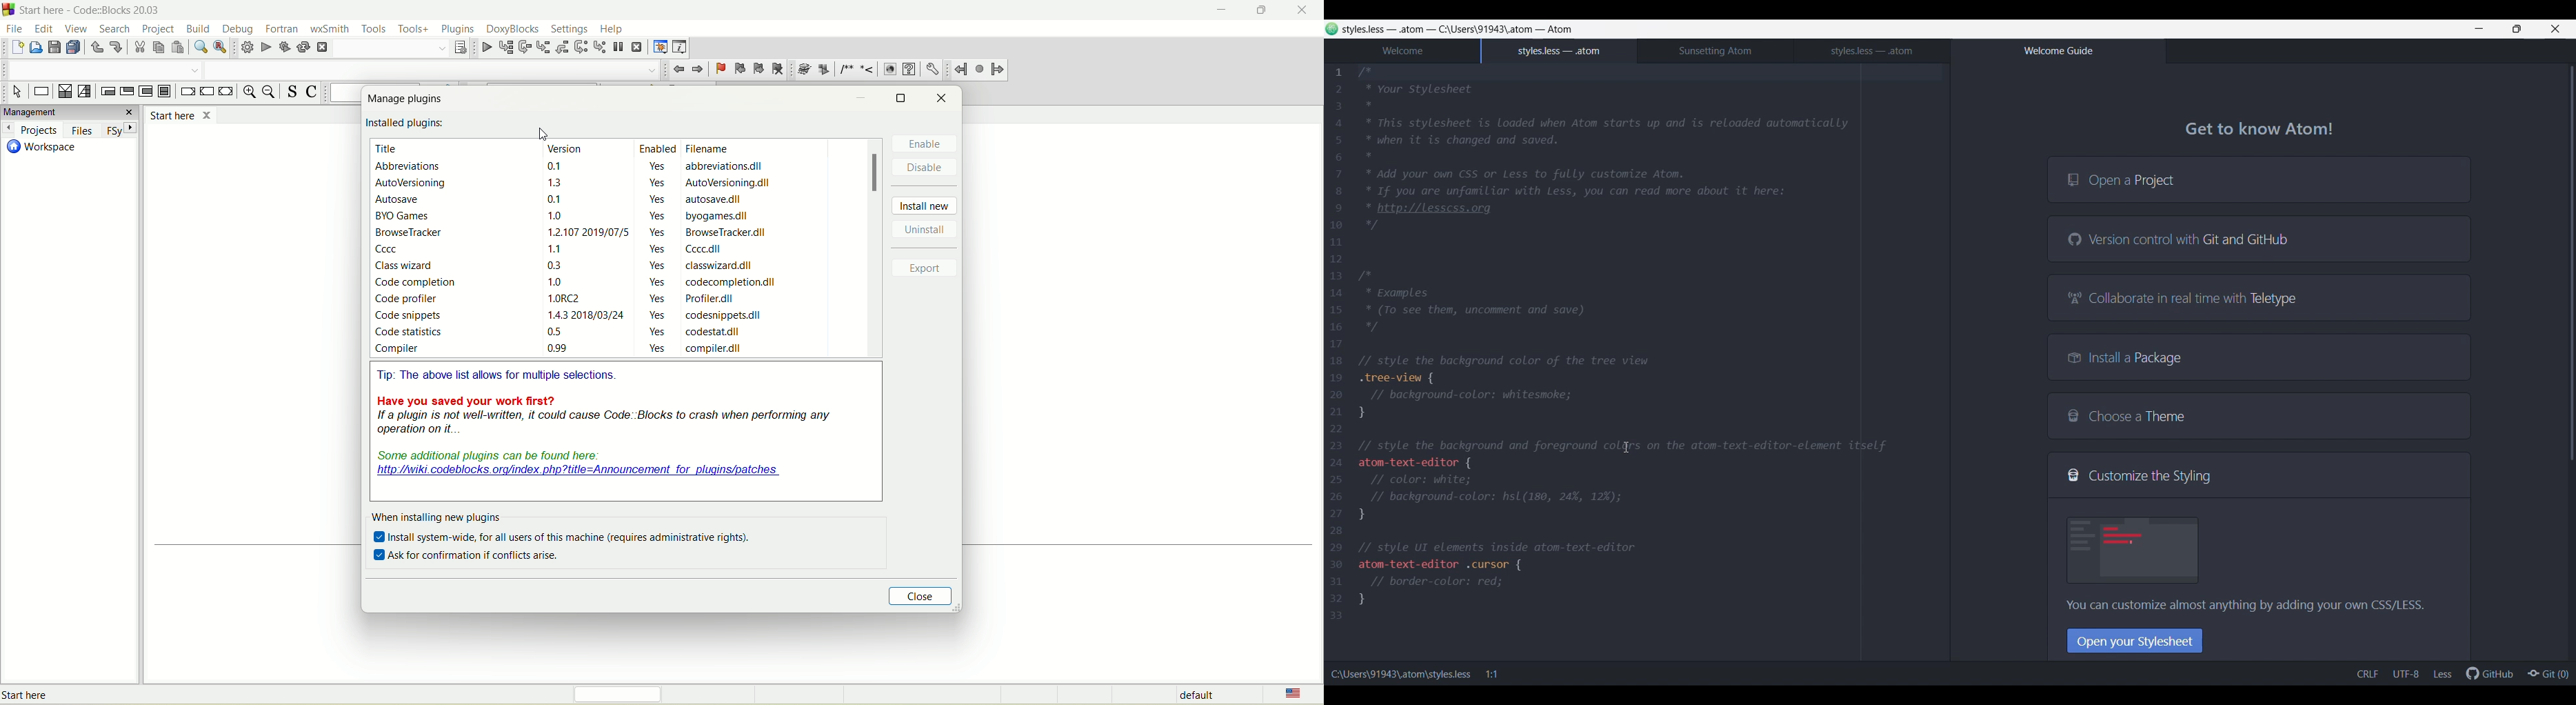 Image resolution: width=2576 pixels, height=728 pixels. I want to click on clear bookmark, so click(778, 68).